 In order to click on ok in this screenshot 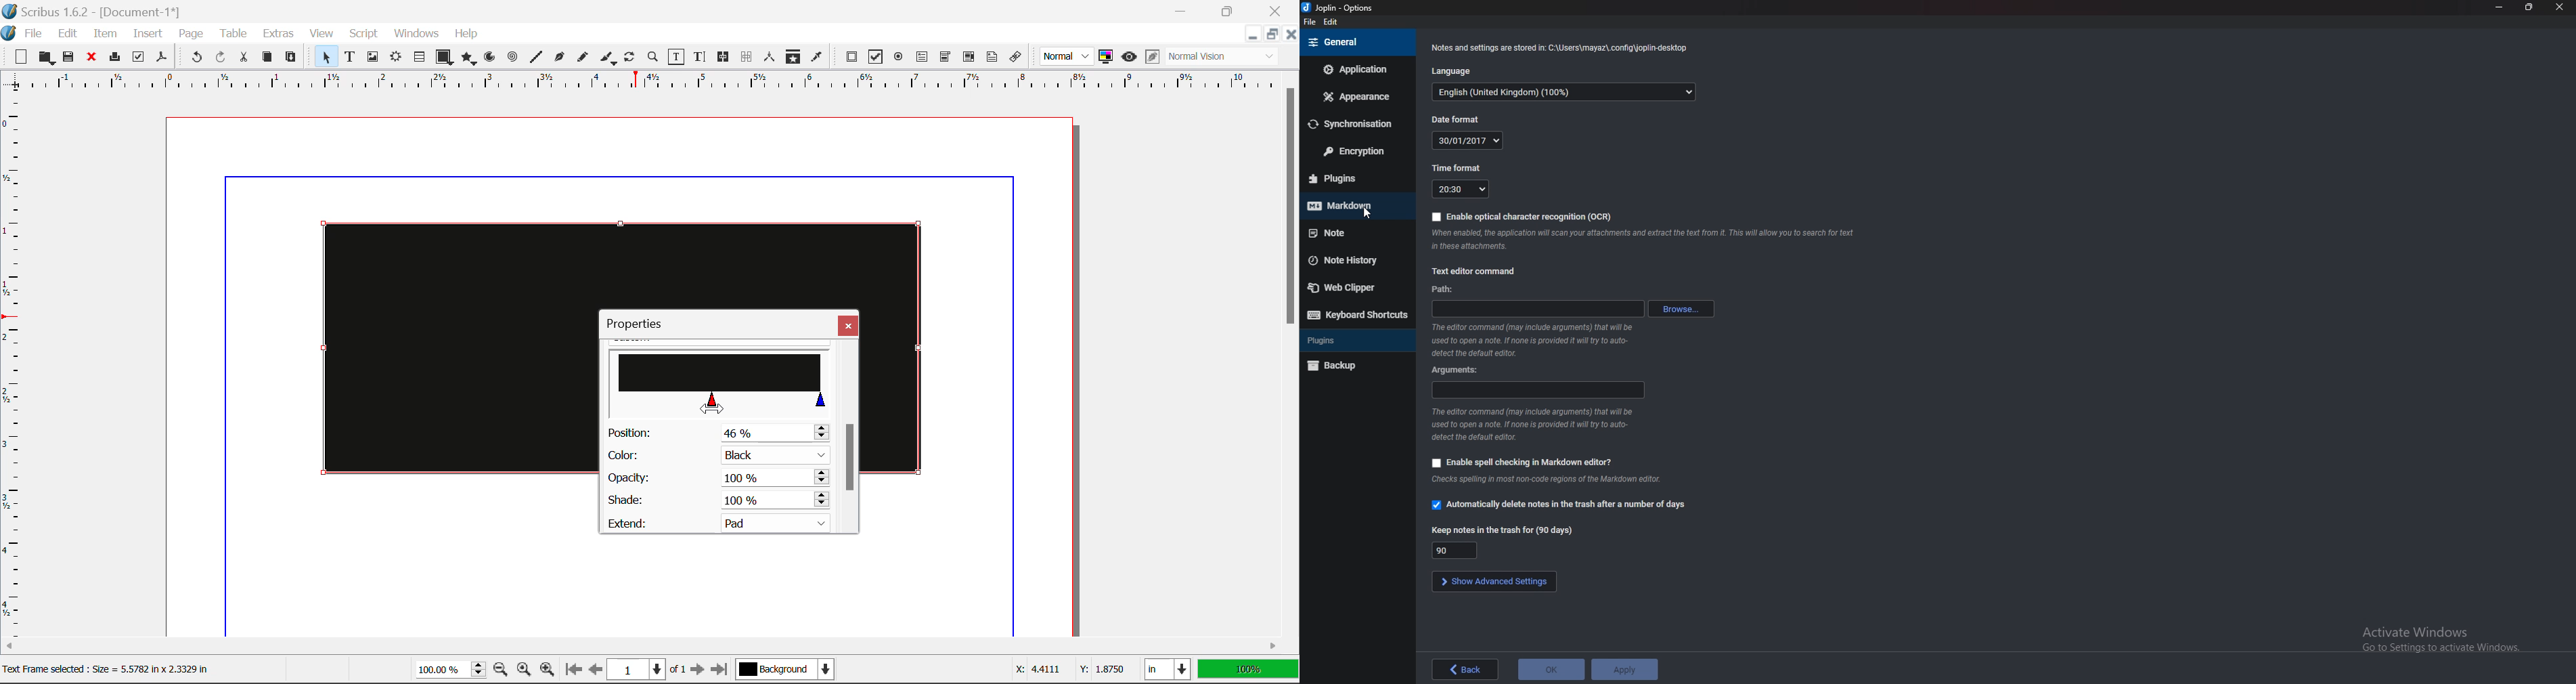, I will do `click(1552, 671)`.